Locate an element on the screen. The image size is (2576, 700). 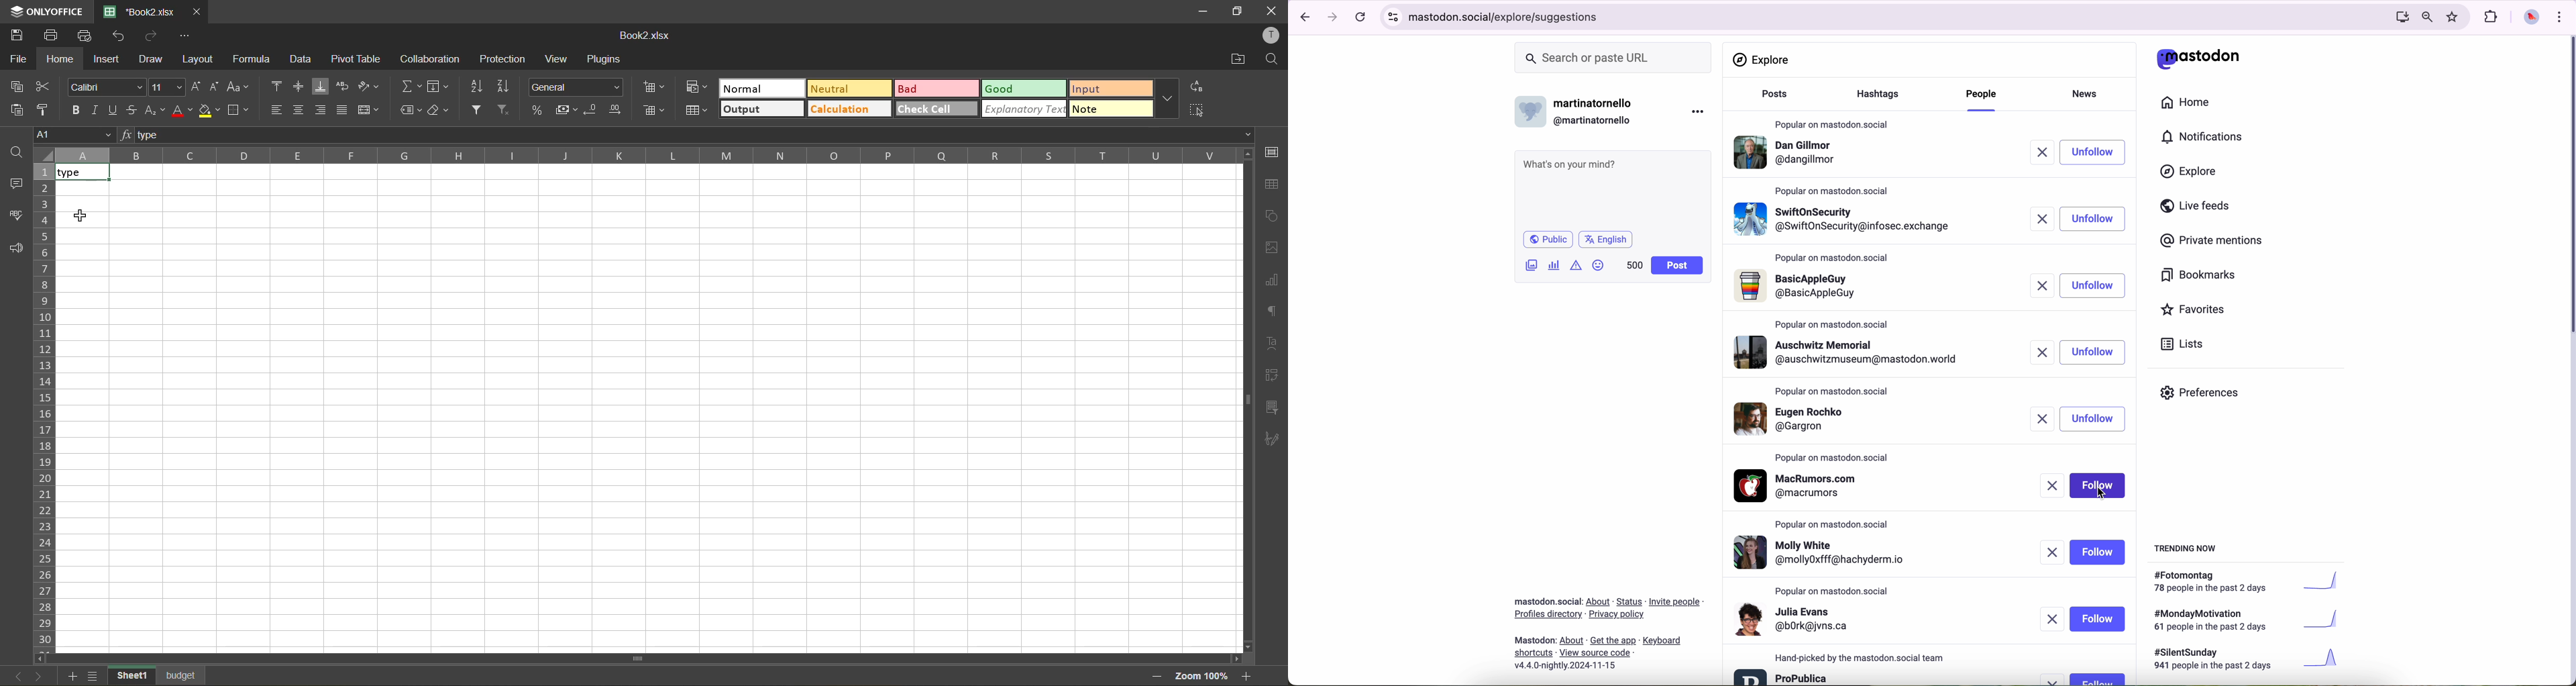
profile is located at coordinates (1782, 676).